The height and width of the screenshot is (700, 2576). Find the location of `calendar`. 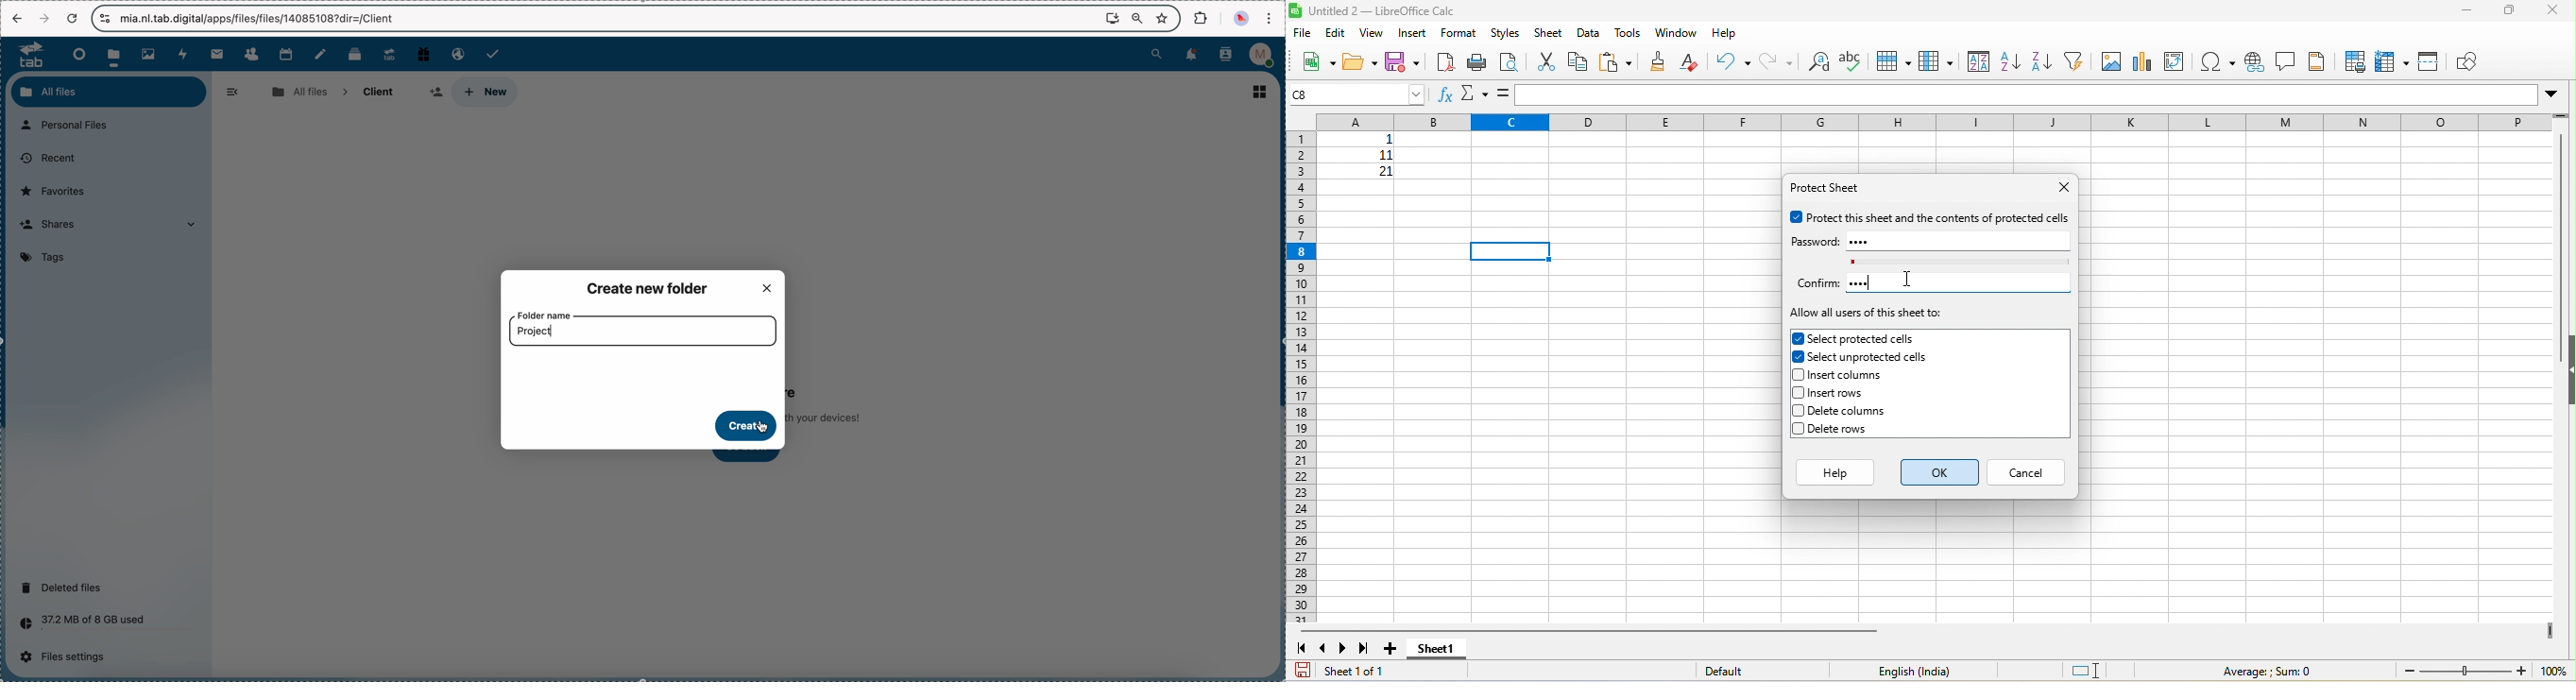

calendar is located at coordinates (286, 53).